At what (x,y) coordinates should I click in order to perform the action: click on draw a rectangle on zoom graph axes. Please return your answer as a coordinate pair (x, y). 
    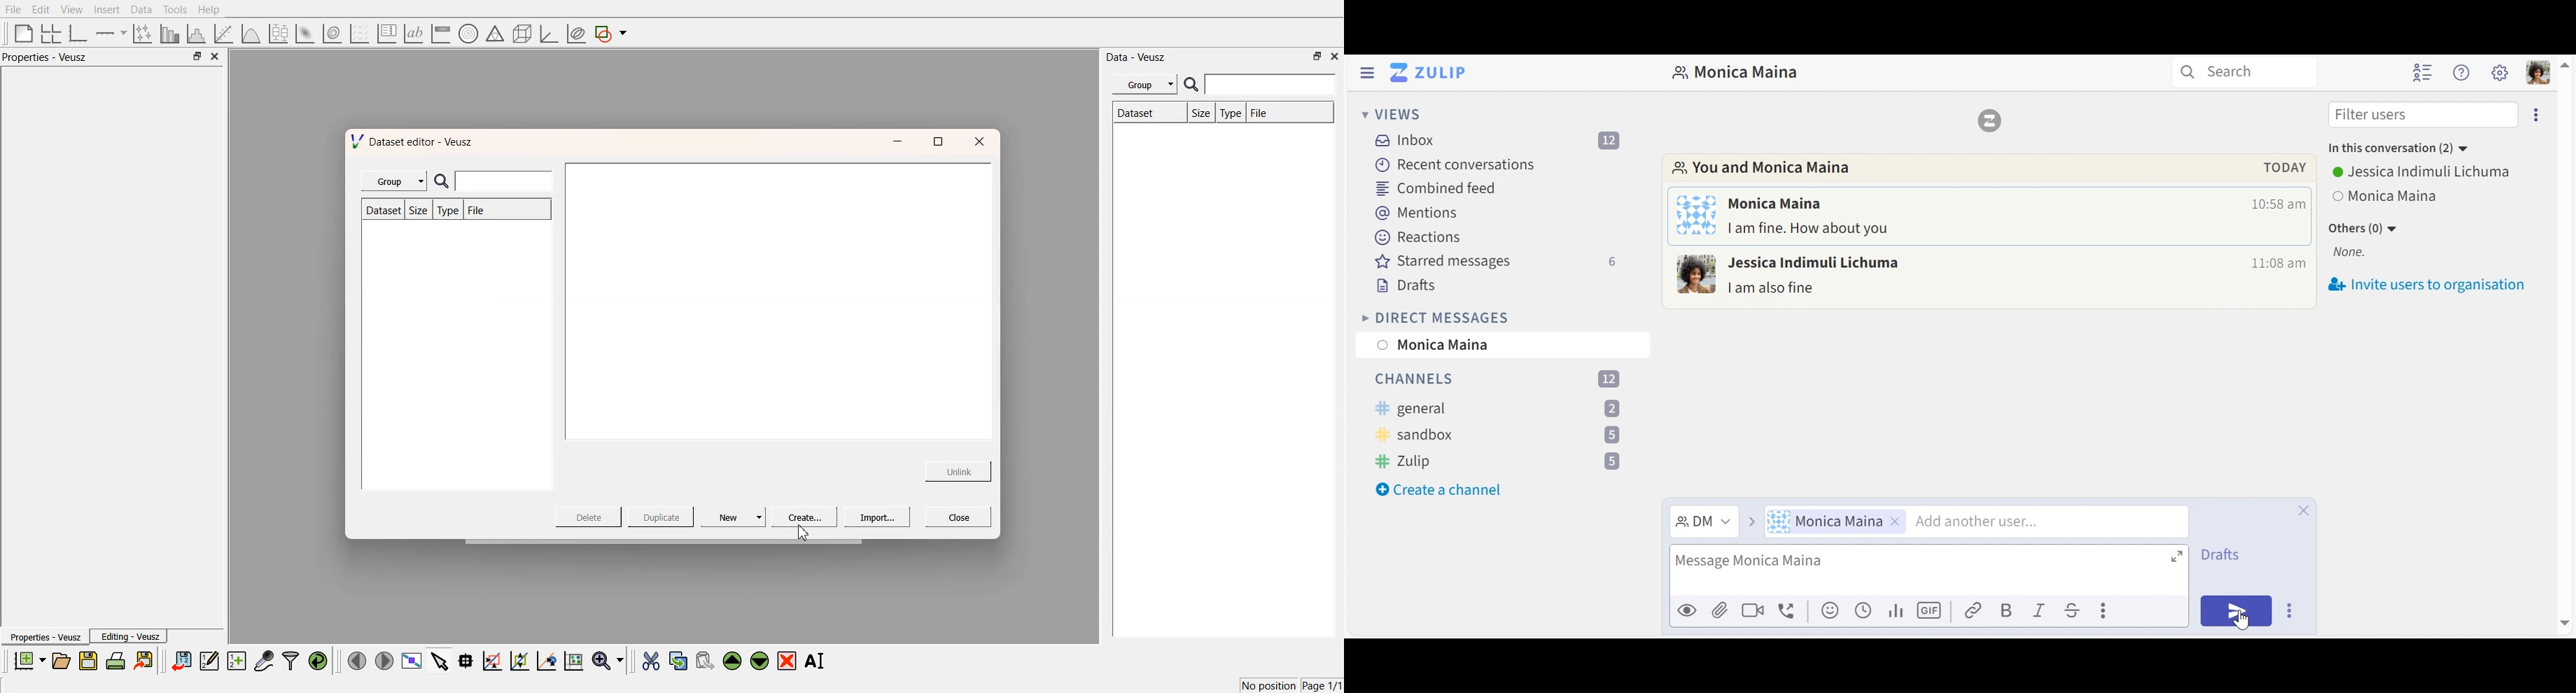
    Looking at the image, I should click on (491, 659).